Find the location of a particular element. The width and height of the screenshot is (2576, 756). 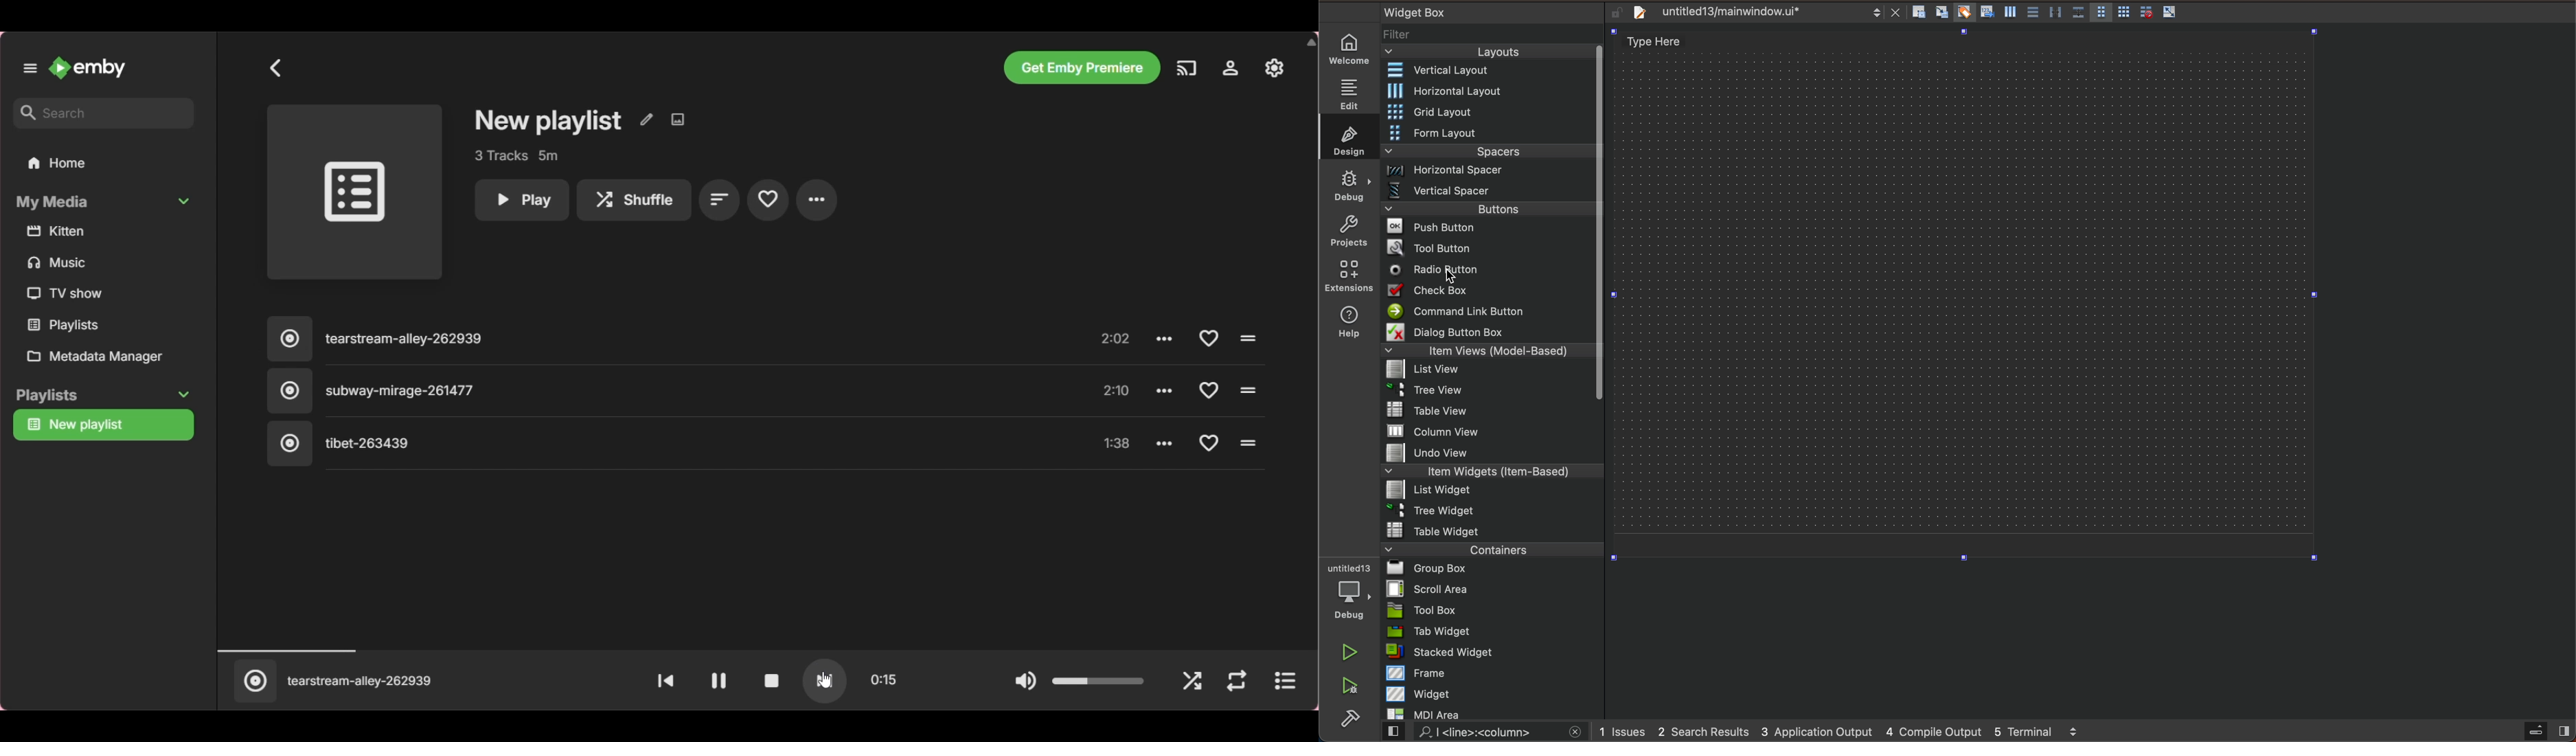

Add to favorites is located at coordinates (767, 200).